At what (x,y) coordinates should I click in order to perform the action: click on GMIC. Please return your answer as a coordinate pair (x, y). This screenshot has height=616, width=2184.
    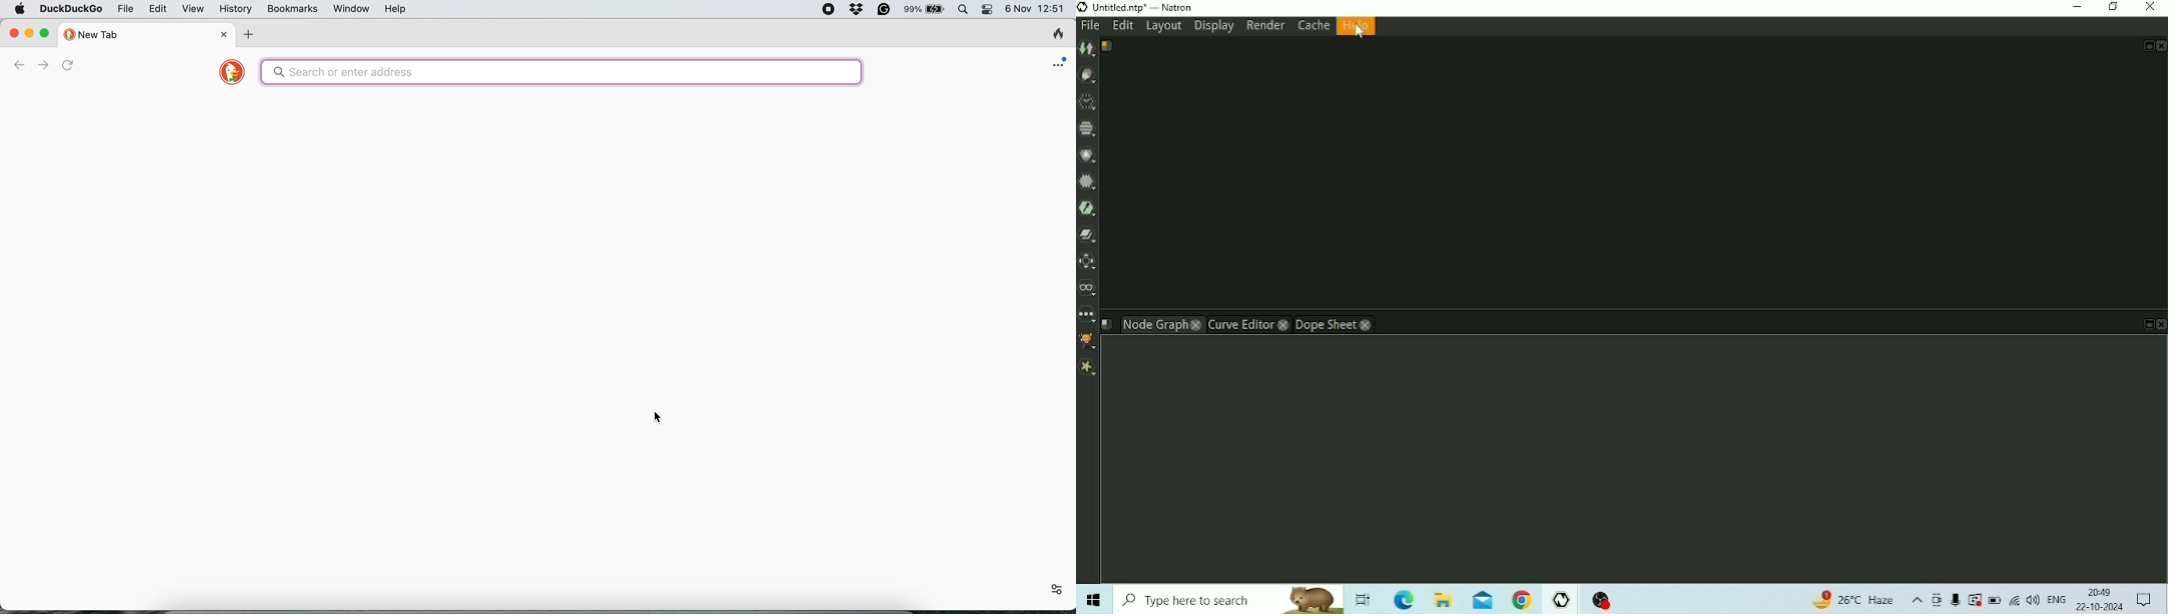
    Looking at the image, I should click on (1087, 341).